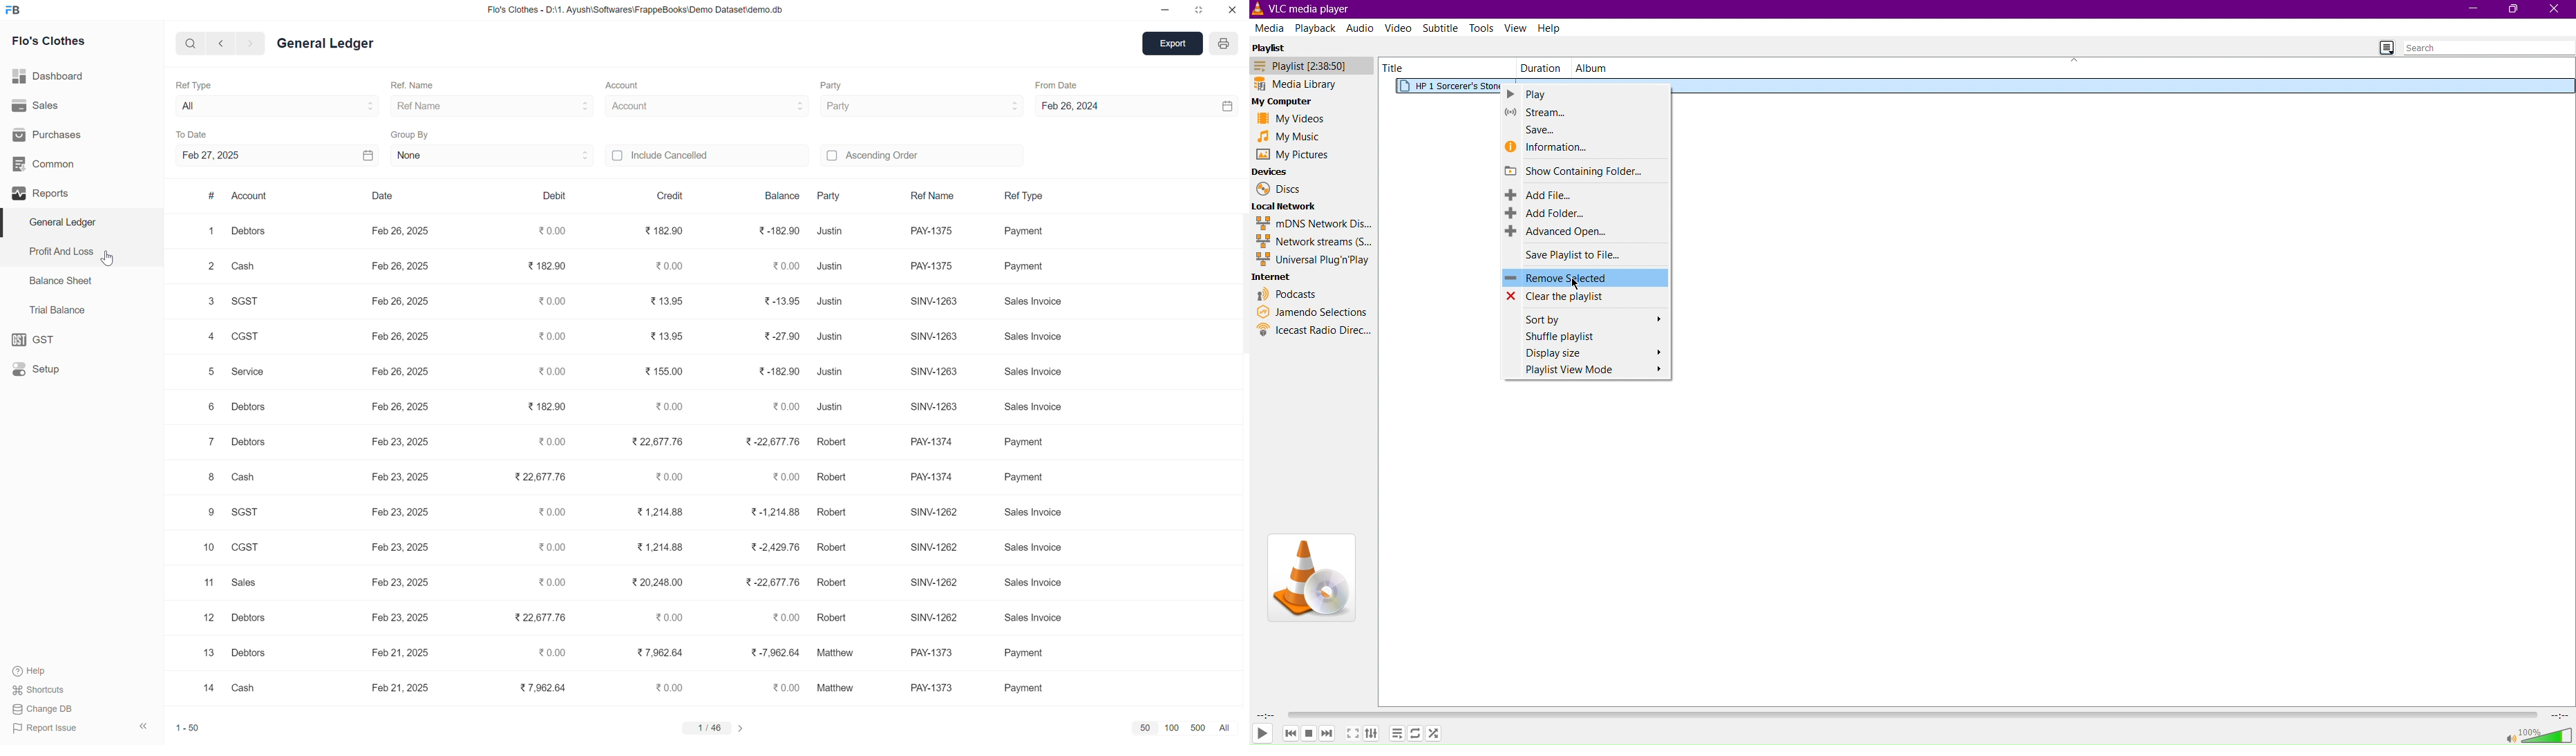 The image size is (2576, 756). Describe the element at coordinates (209, 235) in the screenshot. I see `1` at that location.